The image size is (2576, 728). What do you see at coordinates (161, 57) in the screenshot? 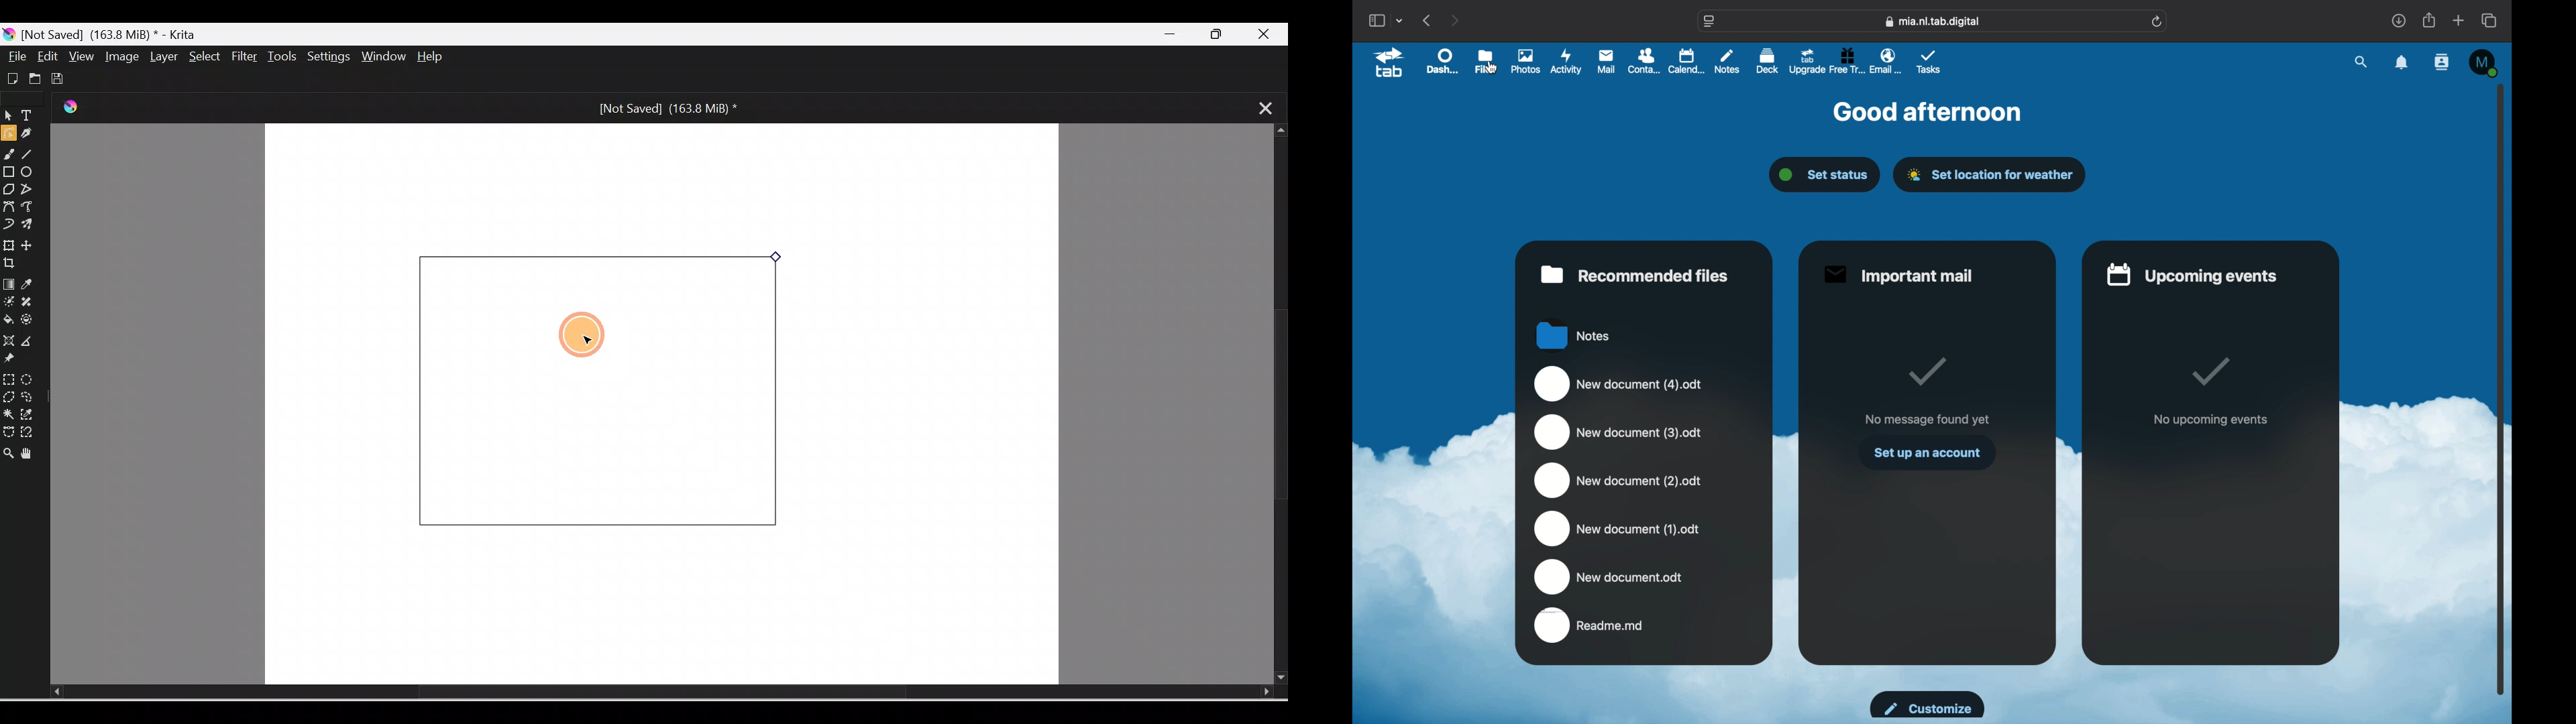
I see `Layer` at bounding box center [161, 57].